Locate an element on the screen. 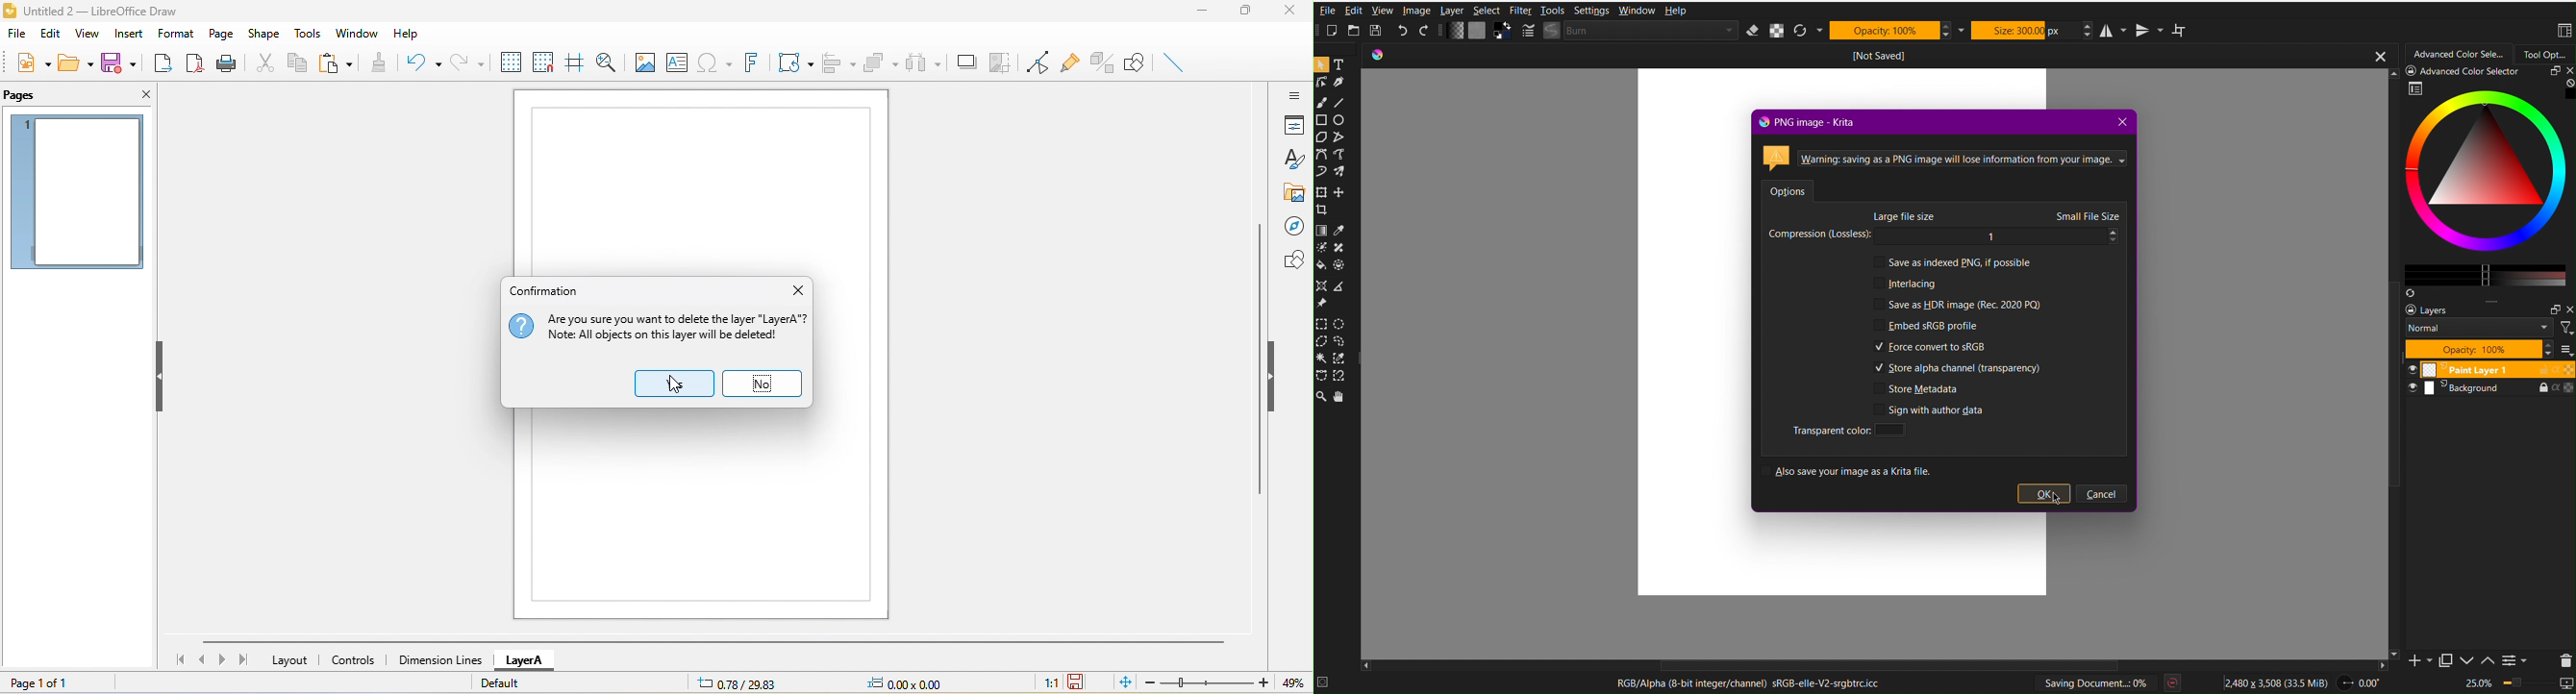 The image size is (2576, 700). Window is located at coordinates (1636, 11).